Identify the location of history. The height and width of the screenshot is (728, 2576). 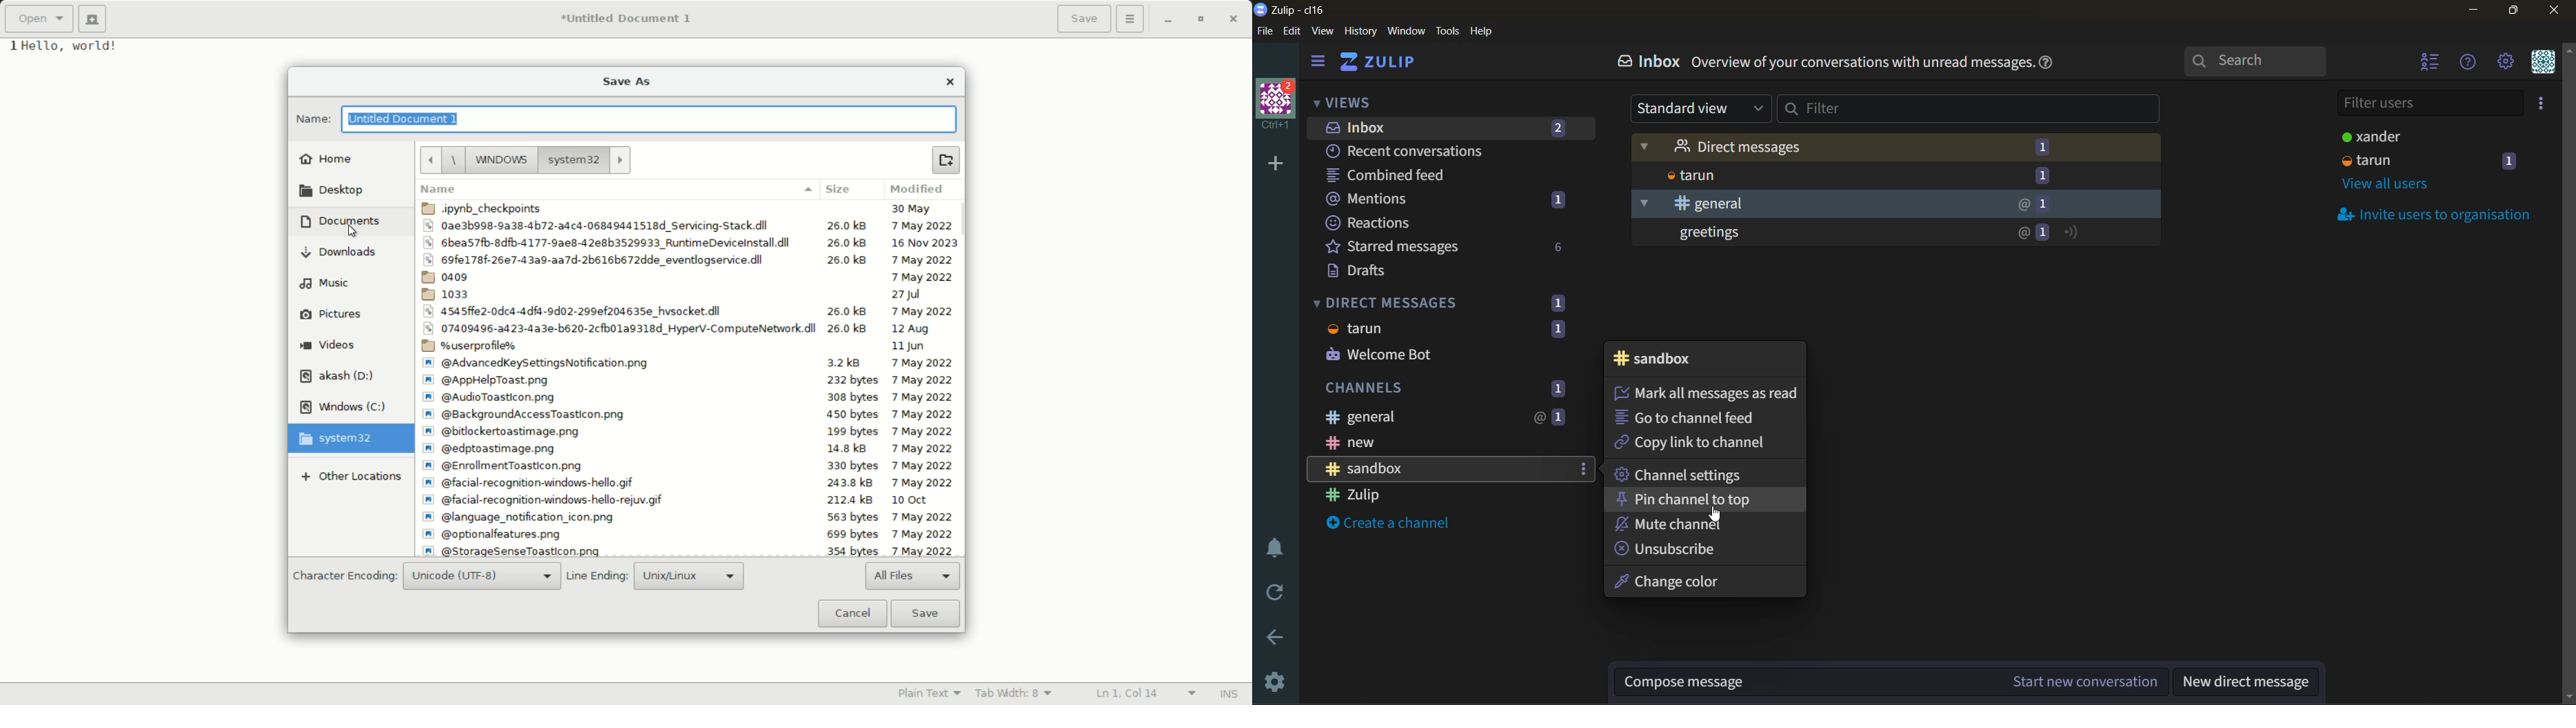
(1360, 32).